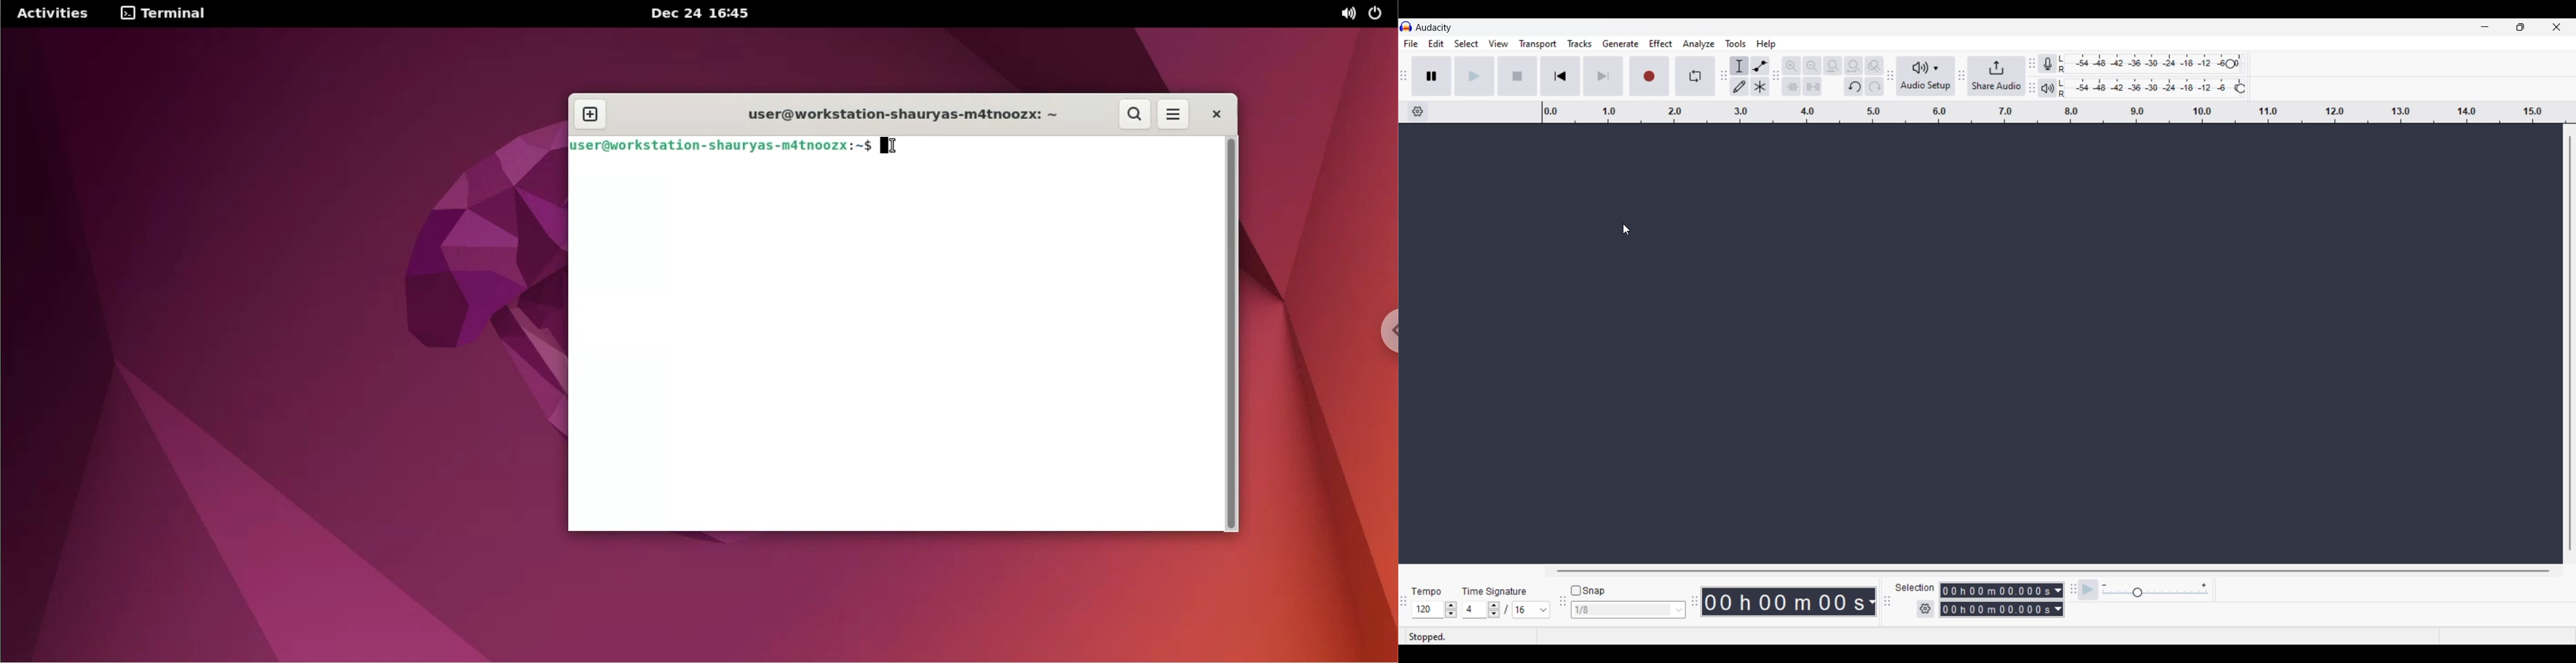  What do you see at coordinates (1736, 44) in the screenshot?
I see `Tools menu` at bounding box center [1736, 44].